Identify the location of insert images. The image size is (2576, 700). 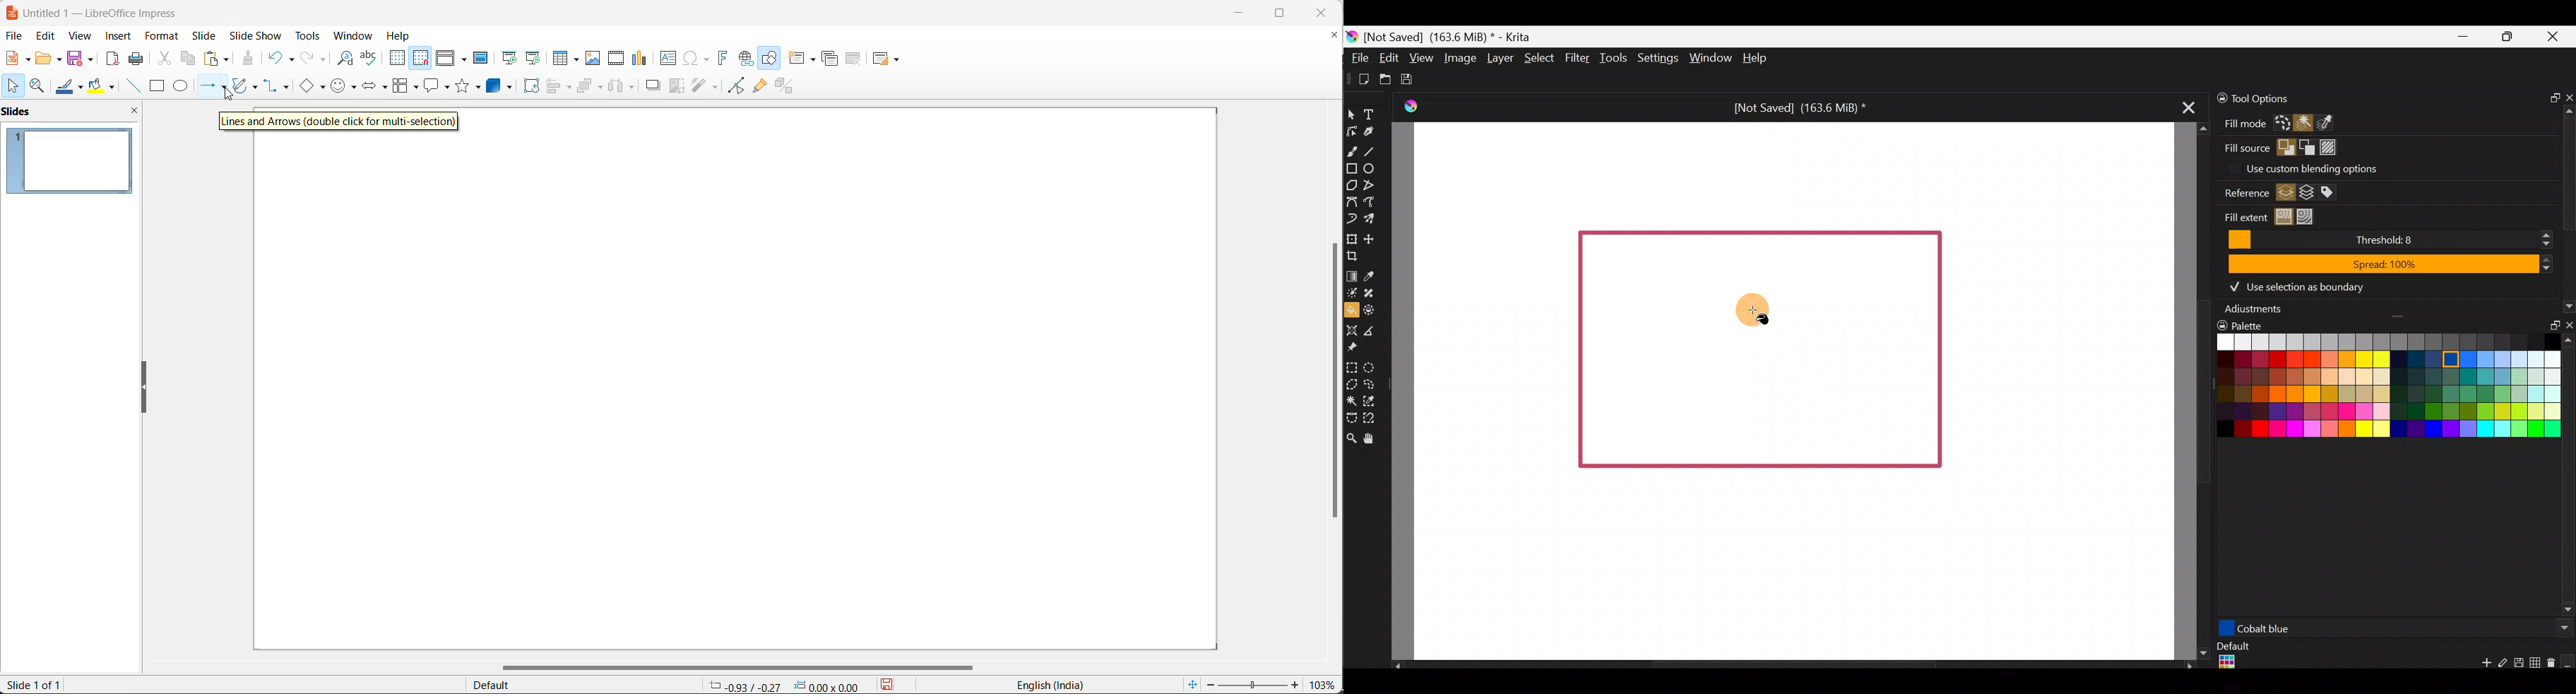
(594, 59).